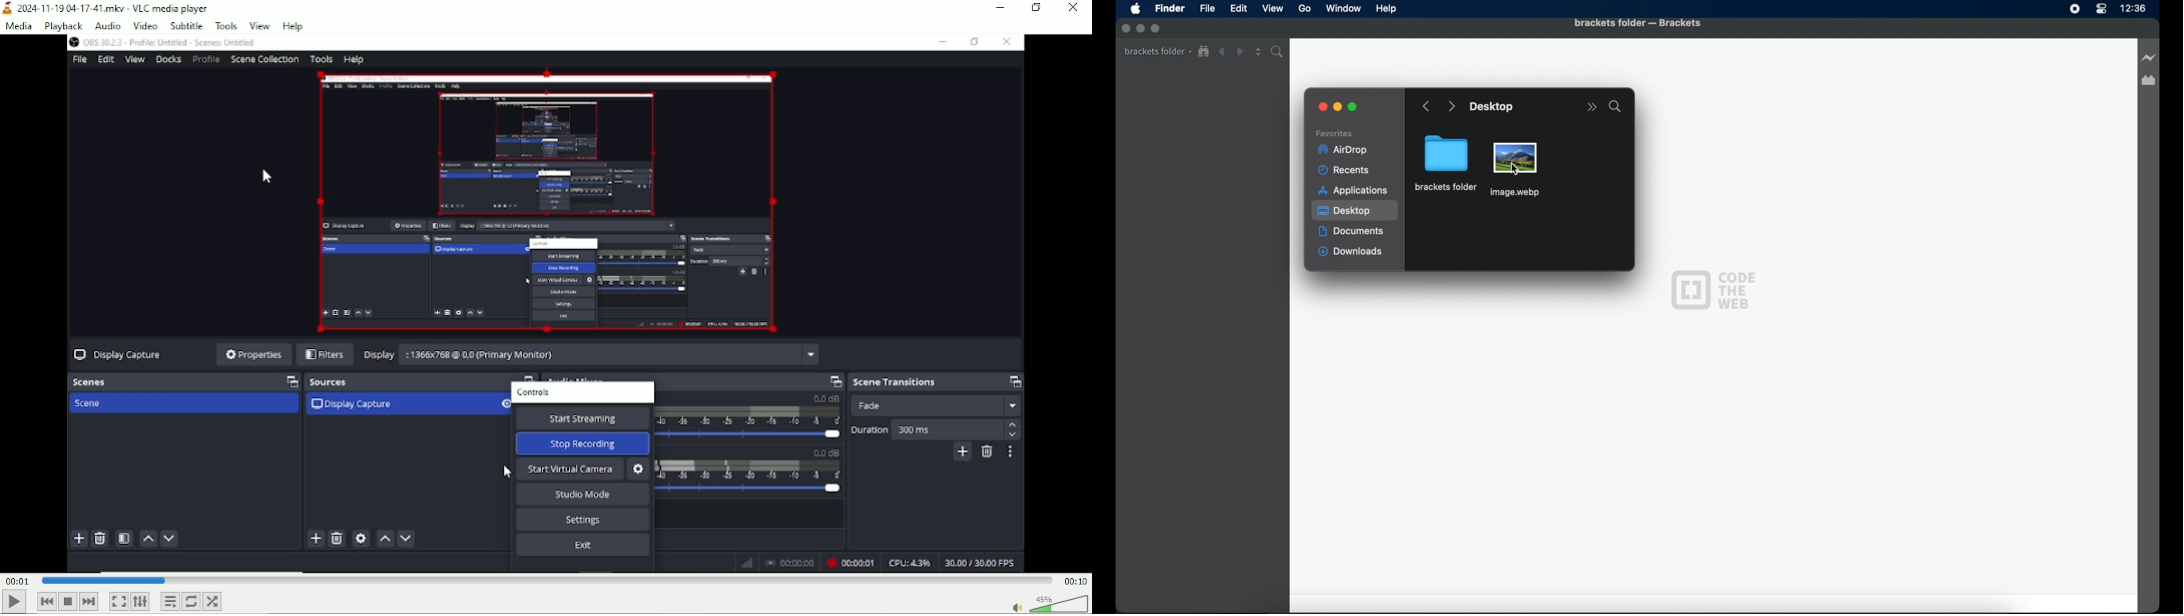  What do you see at coordinates (1615, 106) in the screenshot?
I see `search` at bounding box center [1615, 106].